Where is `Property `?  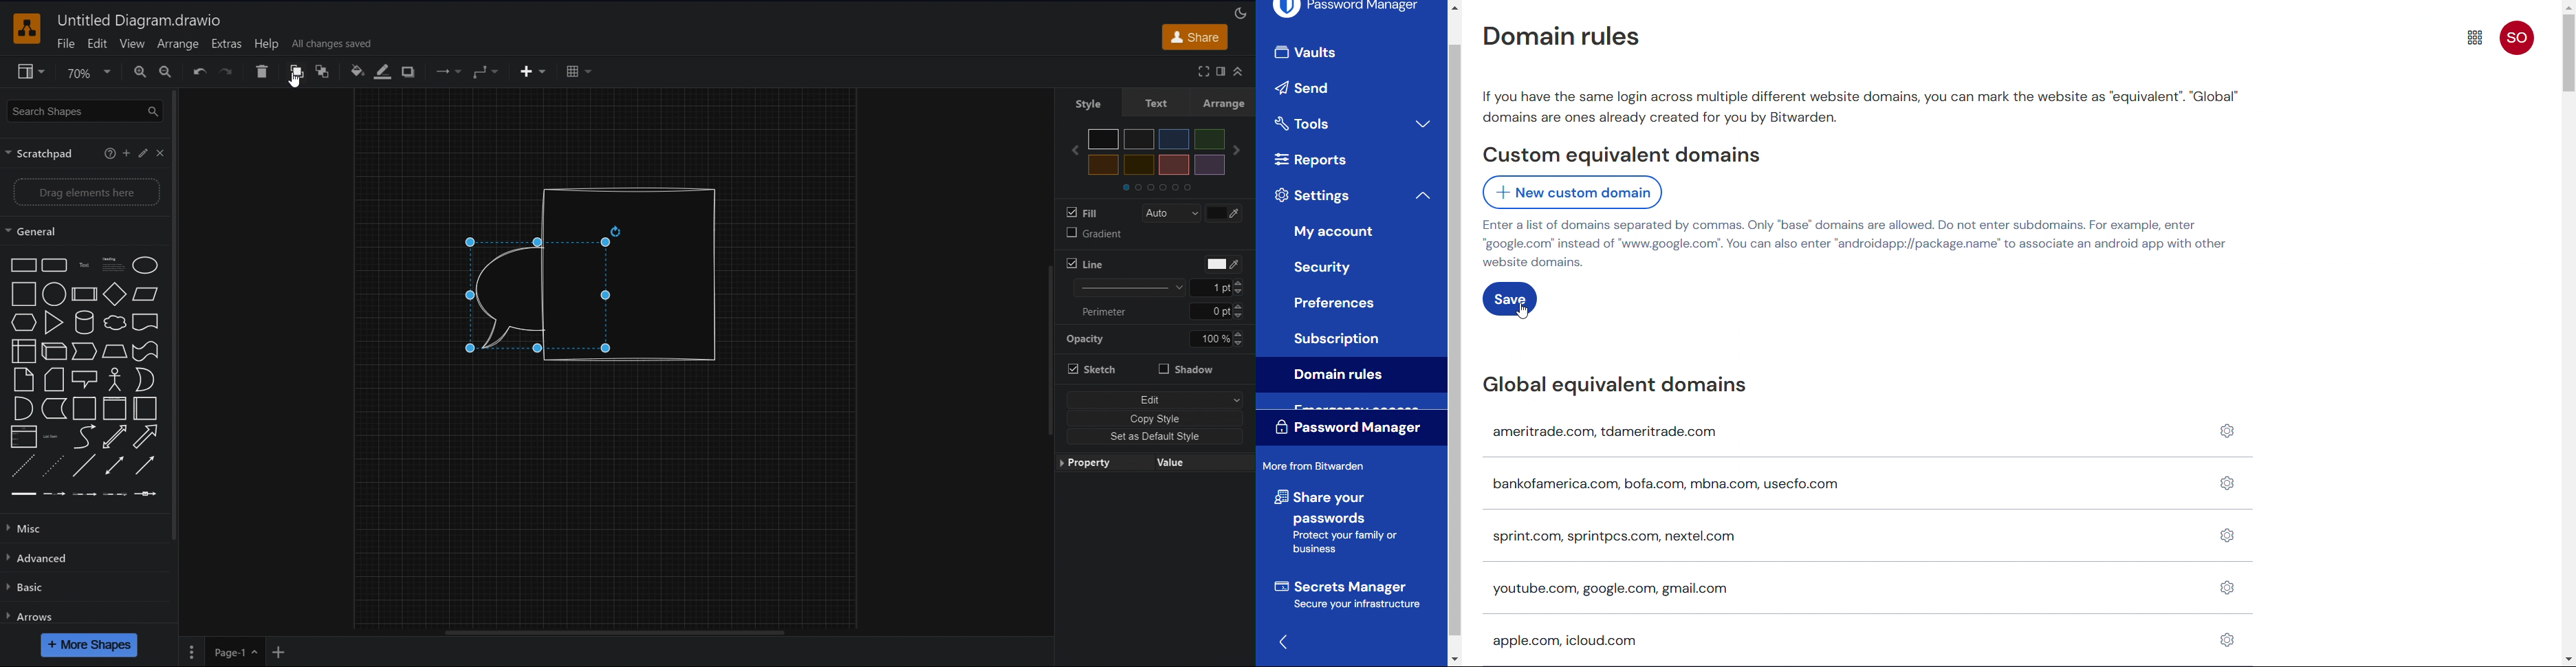 Property  is located at coordinates (1105, 463).